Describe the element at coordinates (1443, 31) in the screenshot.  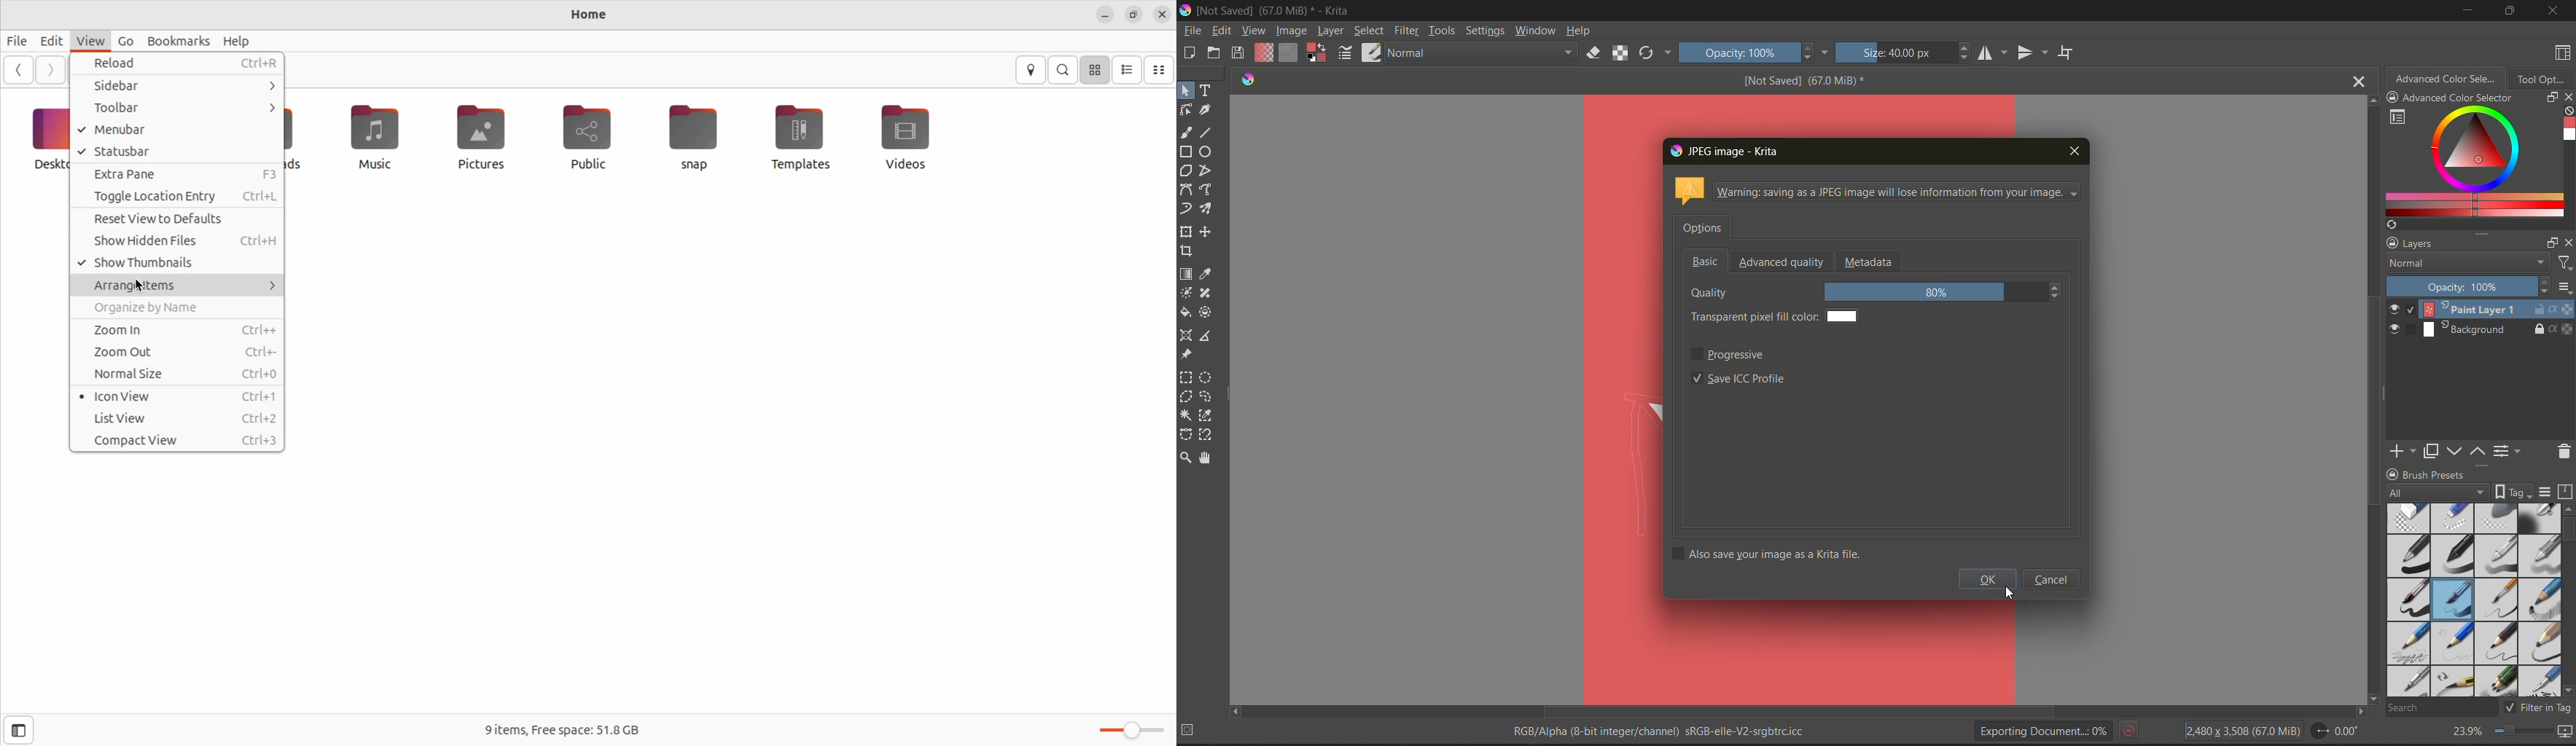
I see `tools` at that location.